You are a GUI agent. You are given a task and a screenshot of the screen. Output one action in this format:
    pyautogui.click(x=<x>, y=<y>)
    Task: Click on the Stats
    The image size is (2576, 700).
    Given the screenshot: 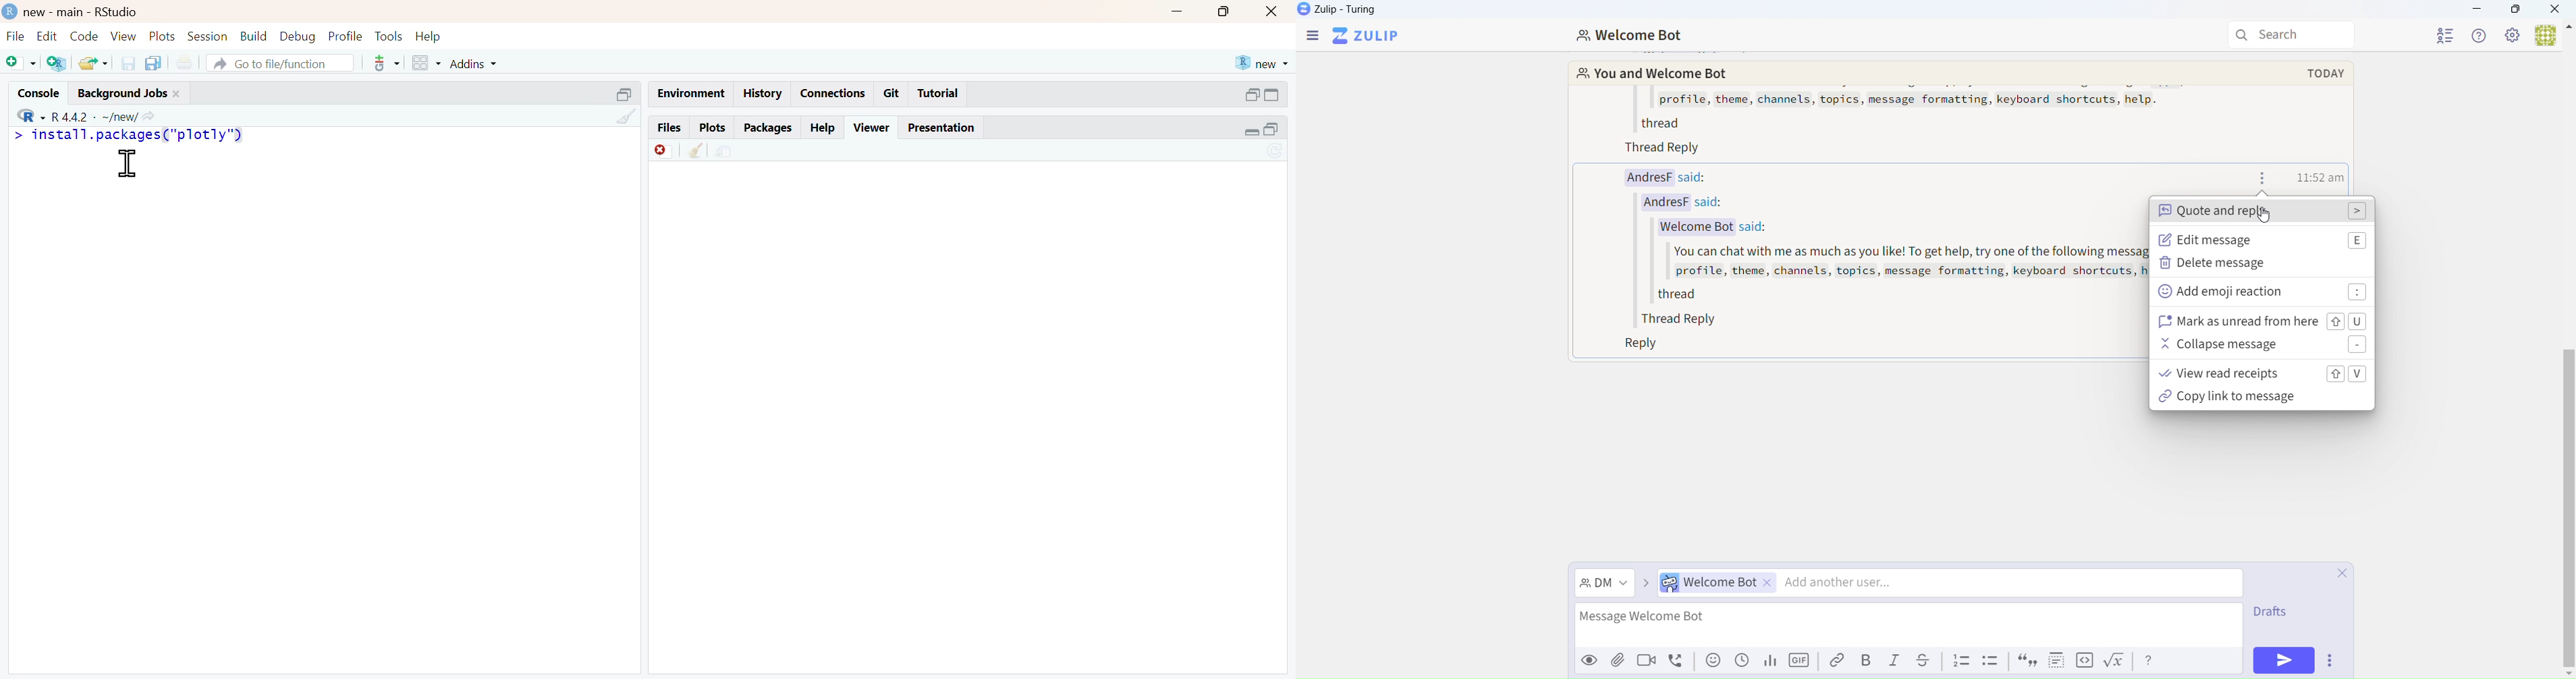 What is the action you would take?
    pyautogui.click(x=1769, y=661)
    